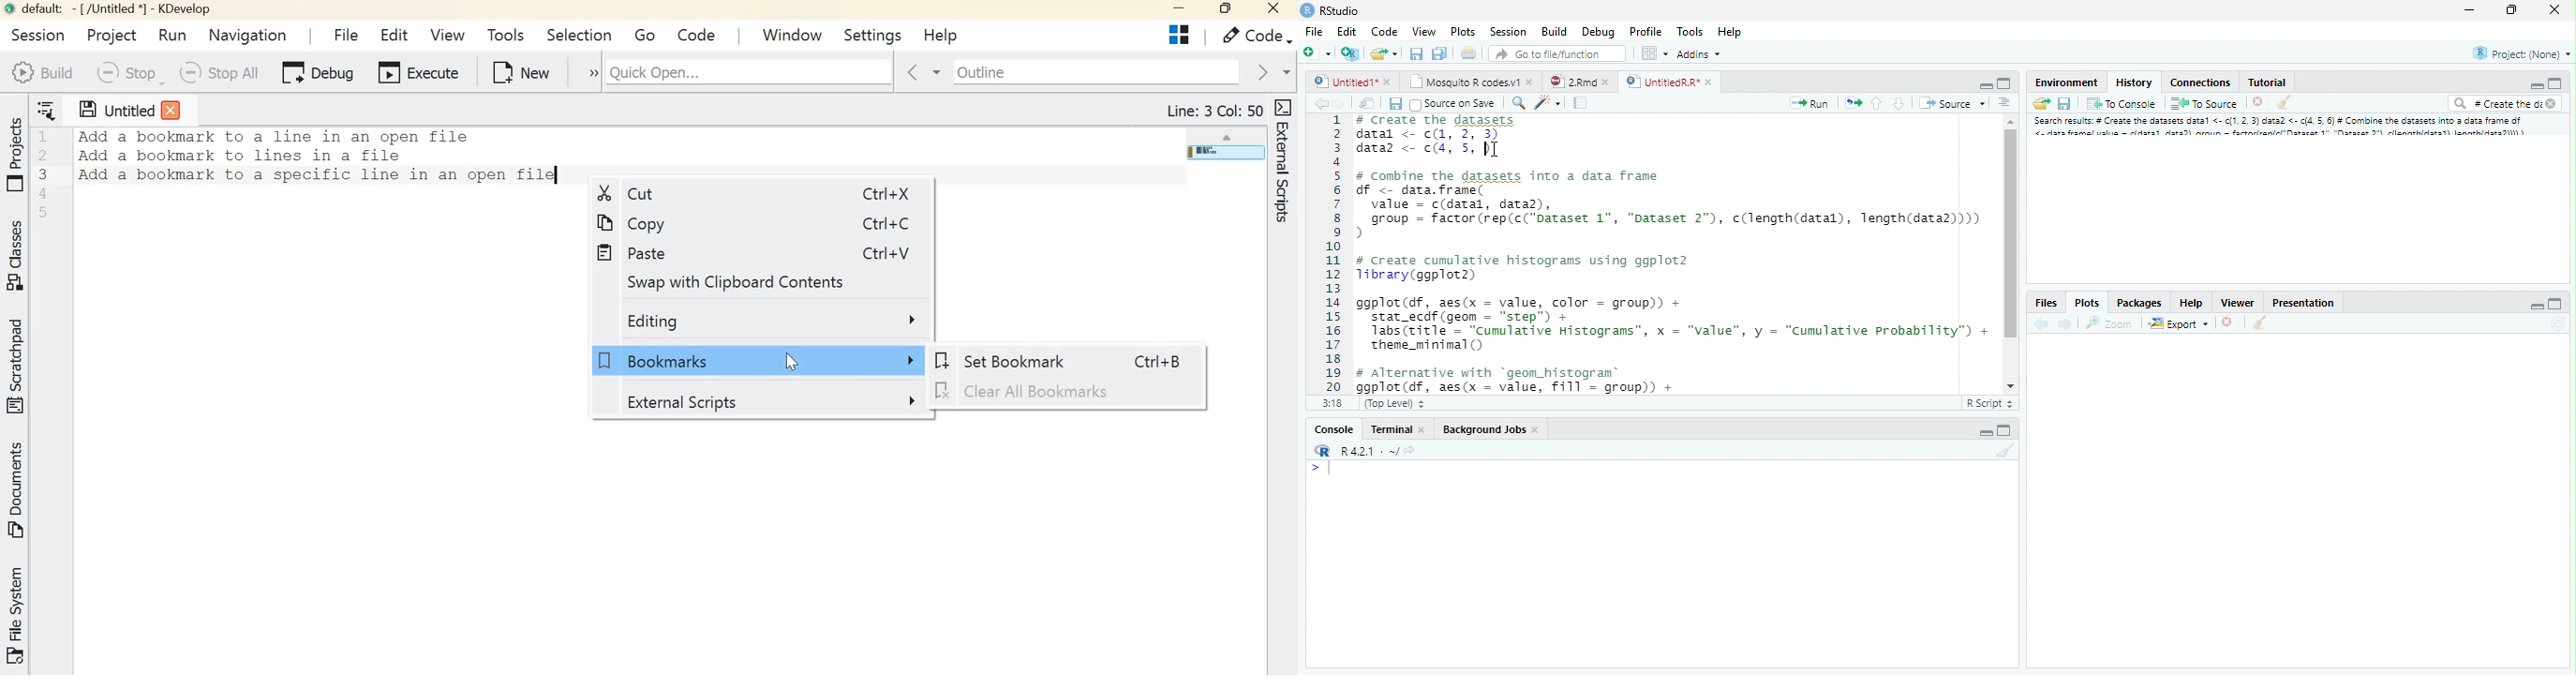 Image resolution: width=2576 pixels, height=700 pixels. What do you see at coordinates (2107, 324) in the screenshot?
I see `Zoom` at bounding box center [2107, 324].